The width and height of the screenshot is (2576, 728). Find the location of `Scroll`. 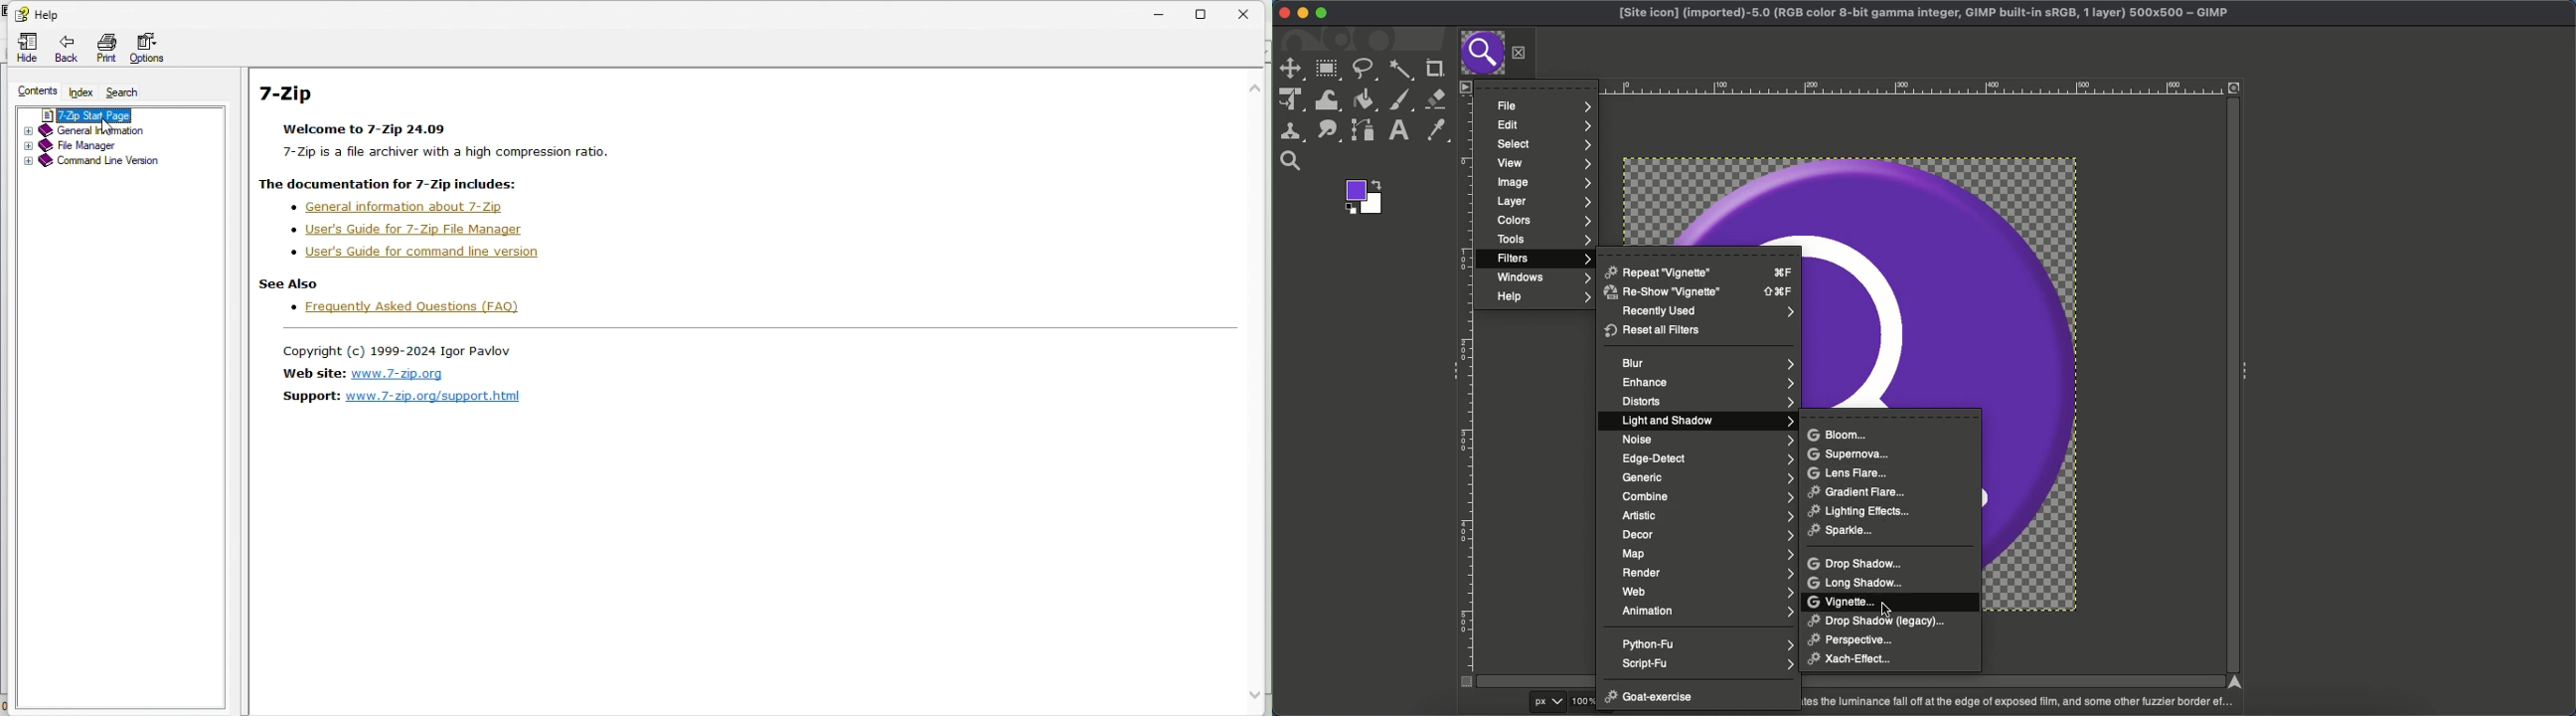

Scroll is located at coordinates (2230, 387).